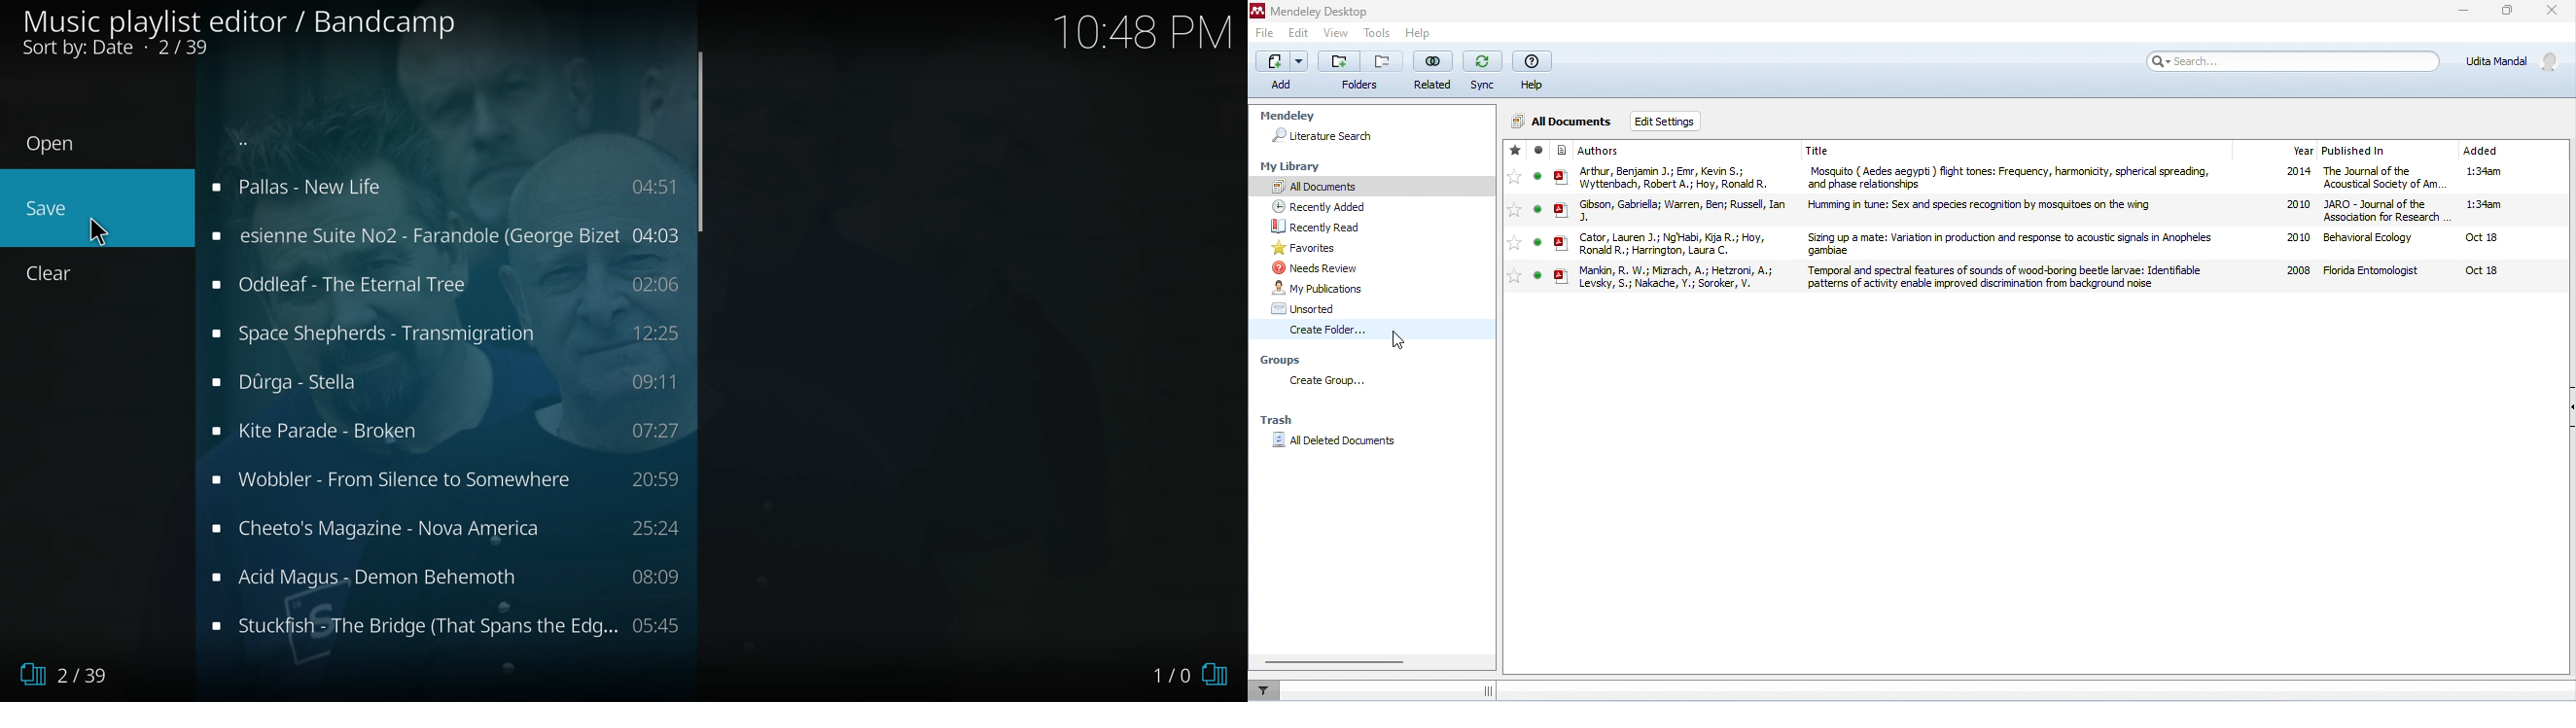 The width and height of the screenshot is (2576, 728). I want to click on song, so click(450, 532).